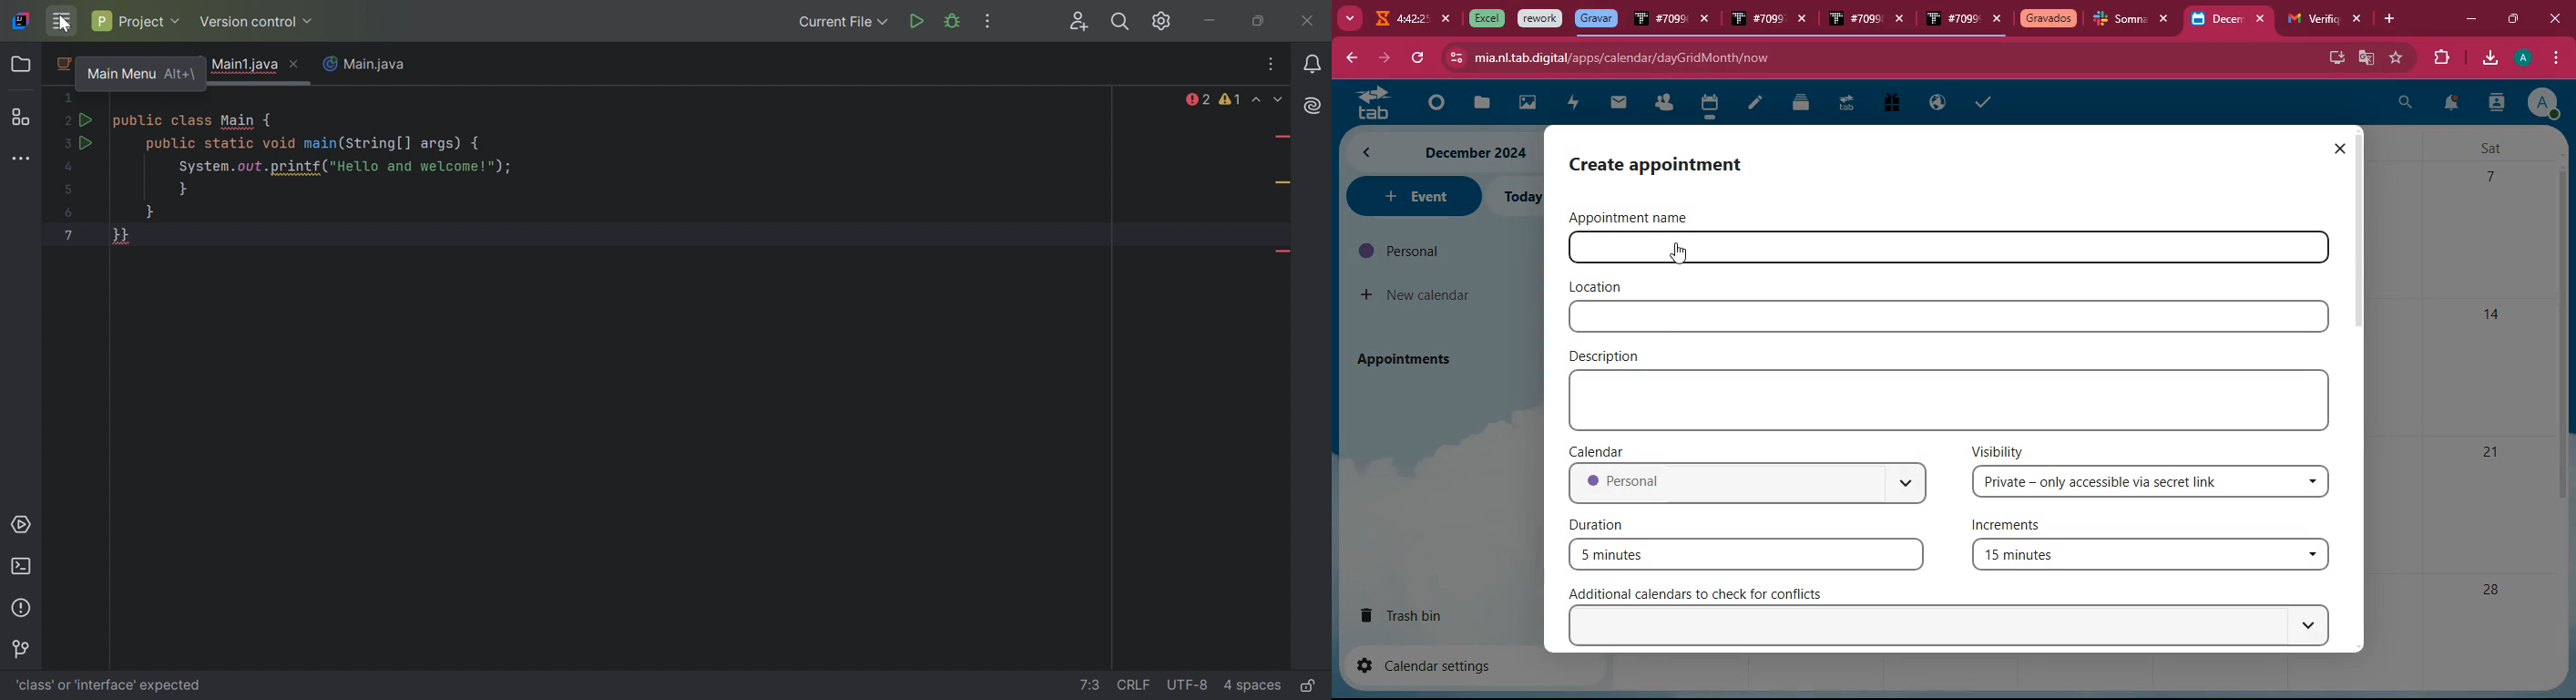  Describe the element at coordinates (1382, 58) in the screenshot. I see `forward` at that location.